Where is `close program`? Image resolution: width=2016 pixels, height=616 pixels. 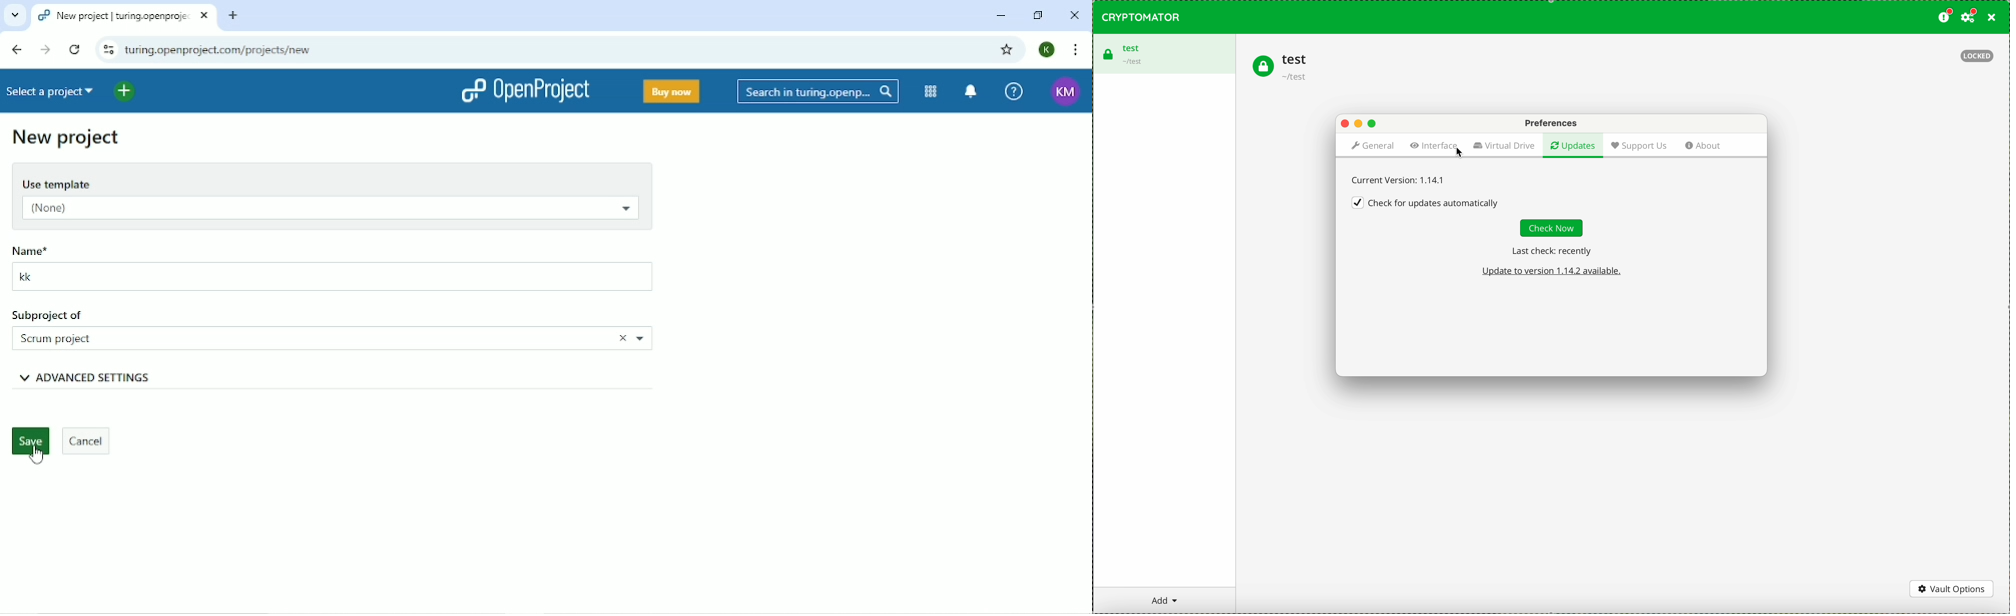 close program is located at coordinates (1990, 19).